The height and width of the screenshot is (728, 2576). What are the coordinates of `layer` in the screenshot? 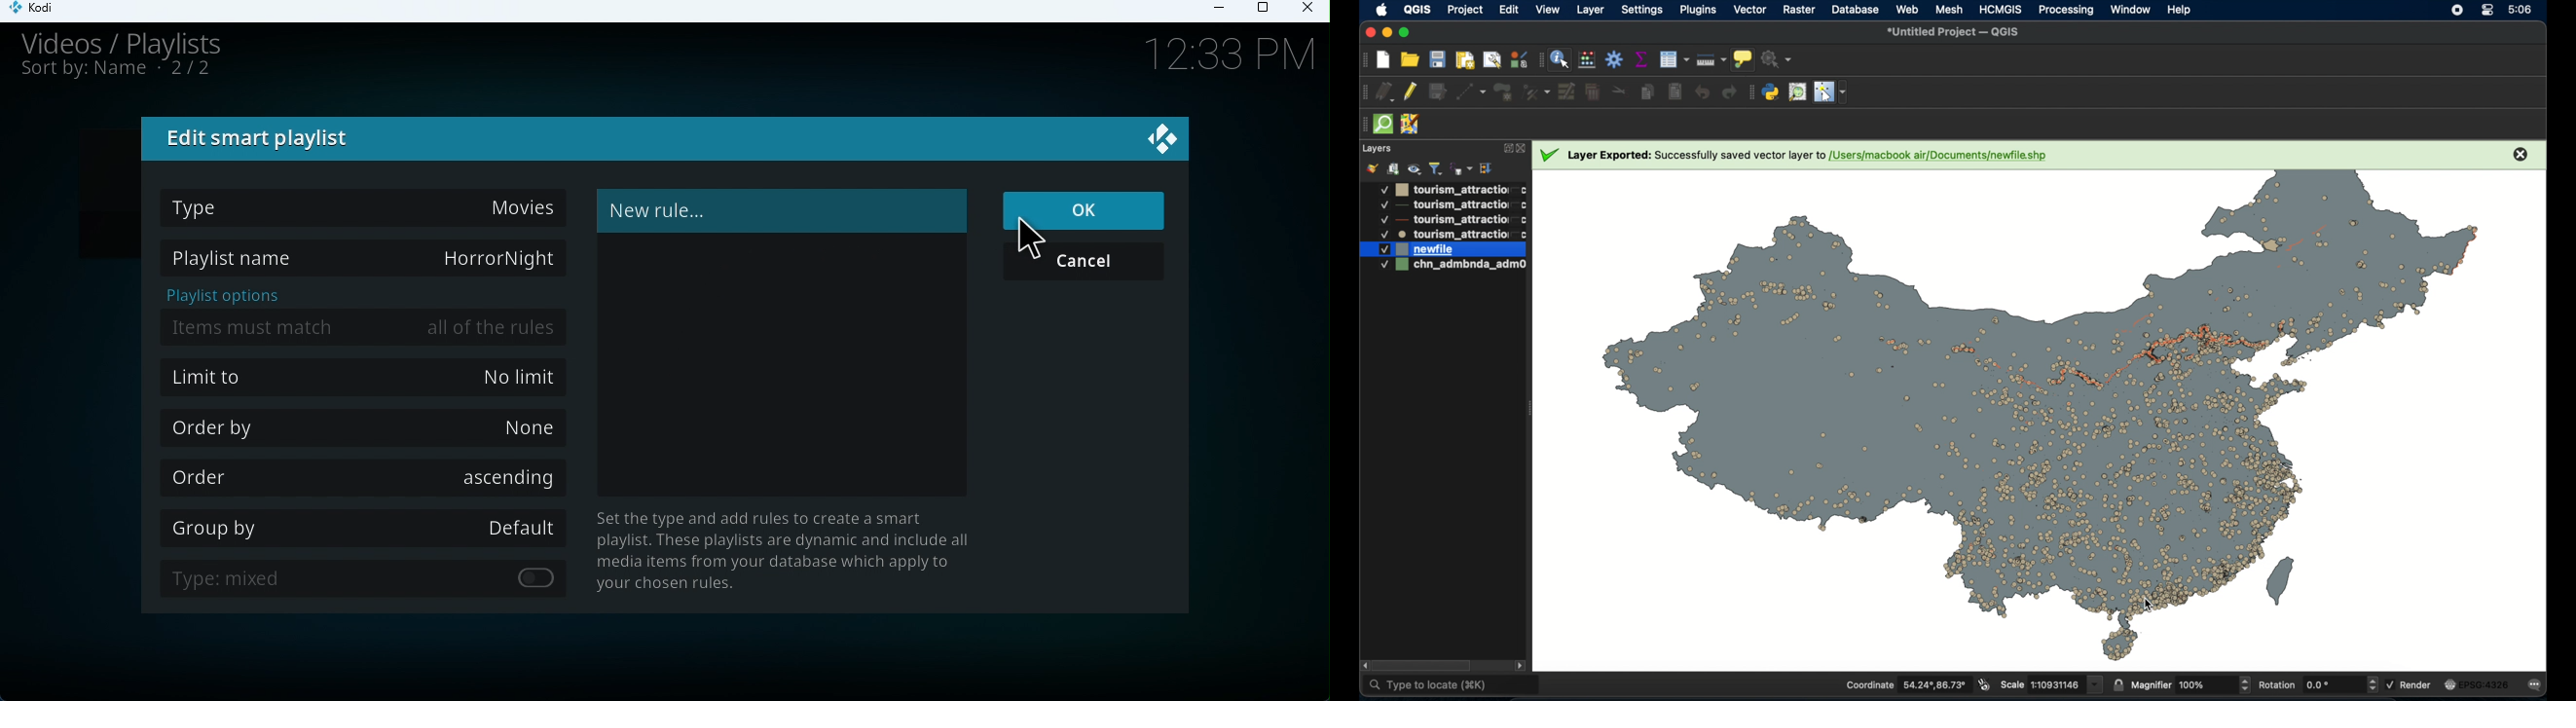 It's located at (1590, 12).